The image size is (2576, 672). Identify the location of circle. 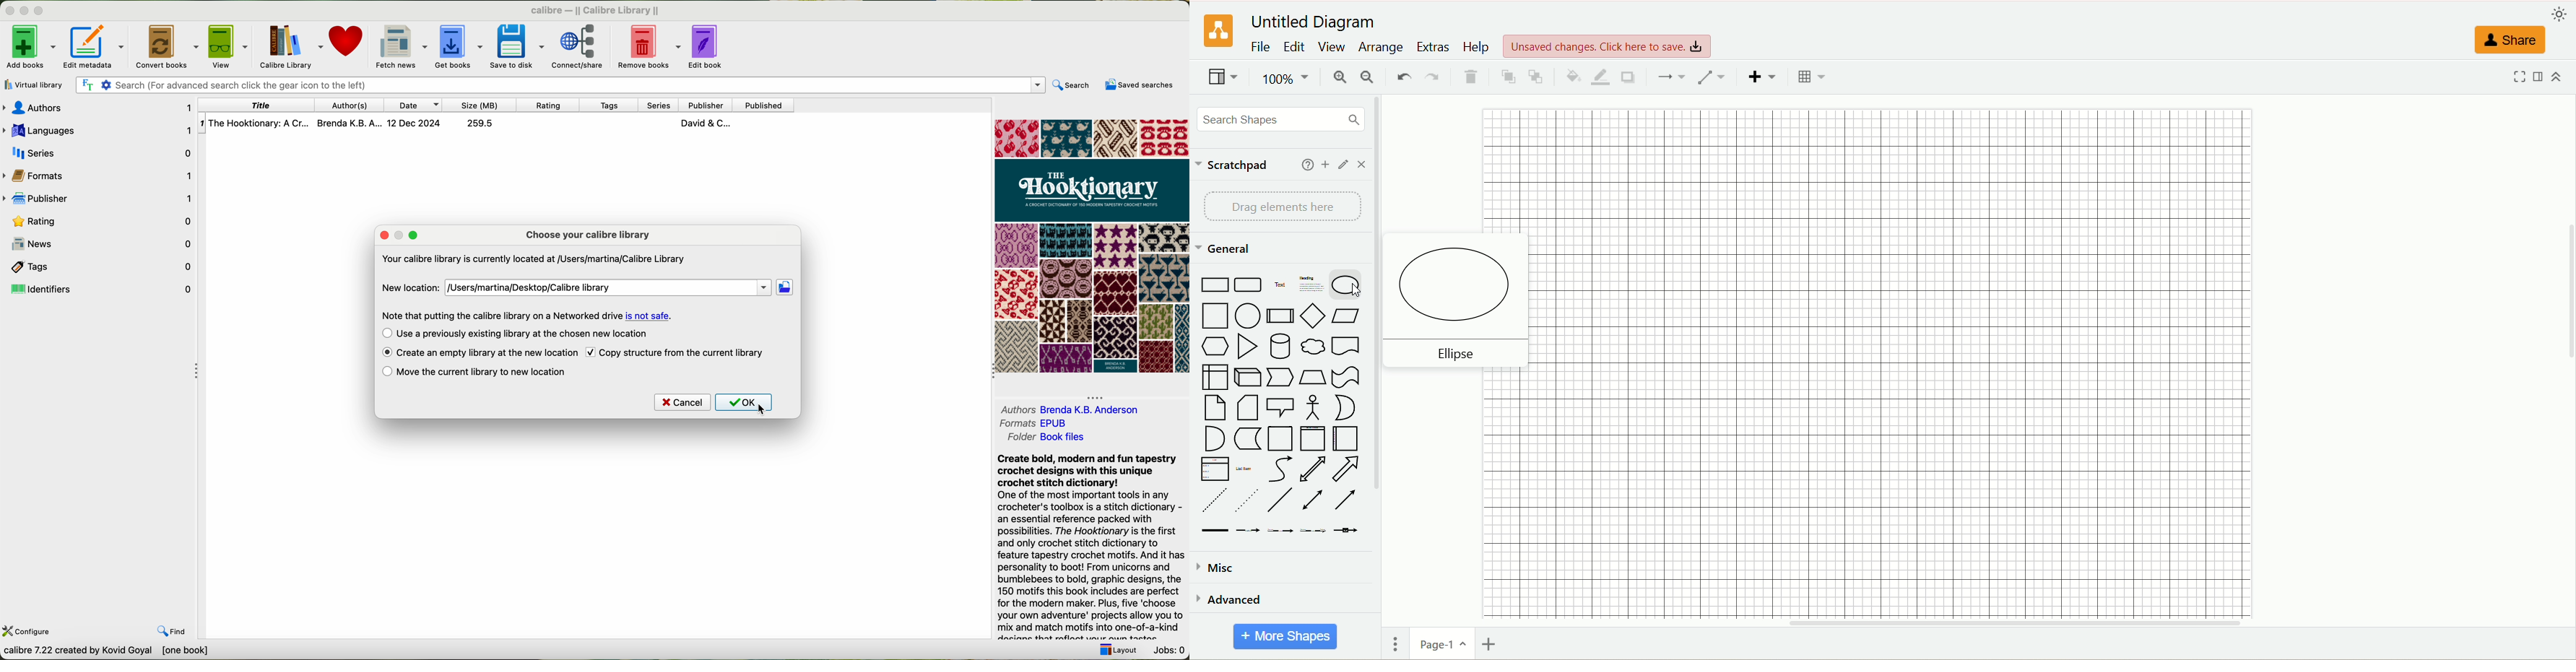
(1349, 285).